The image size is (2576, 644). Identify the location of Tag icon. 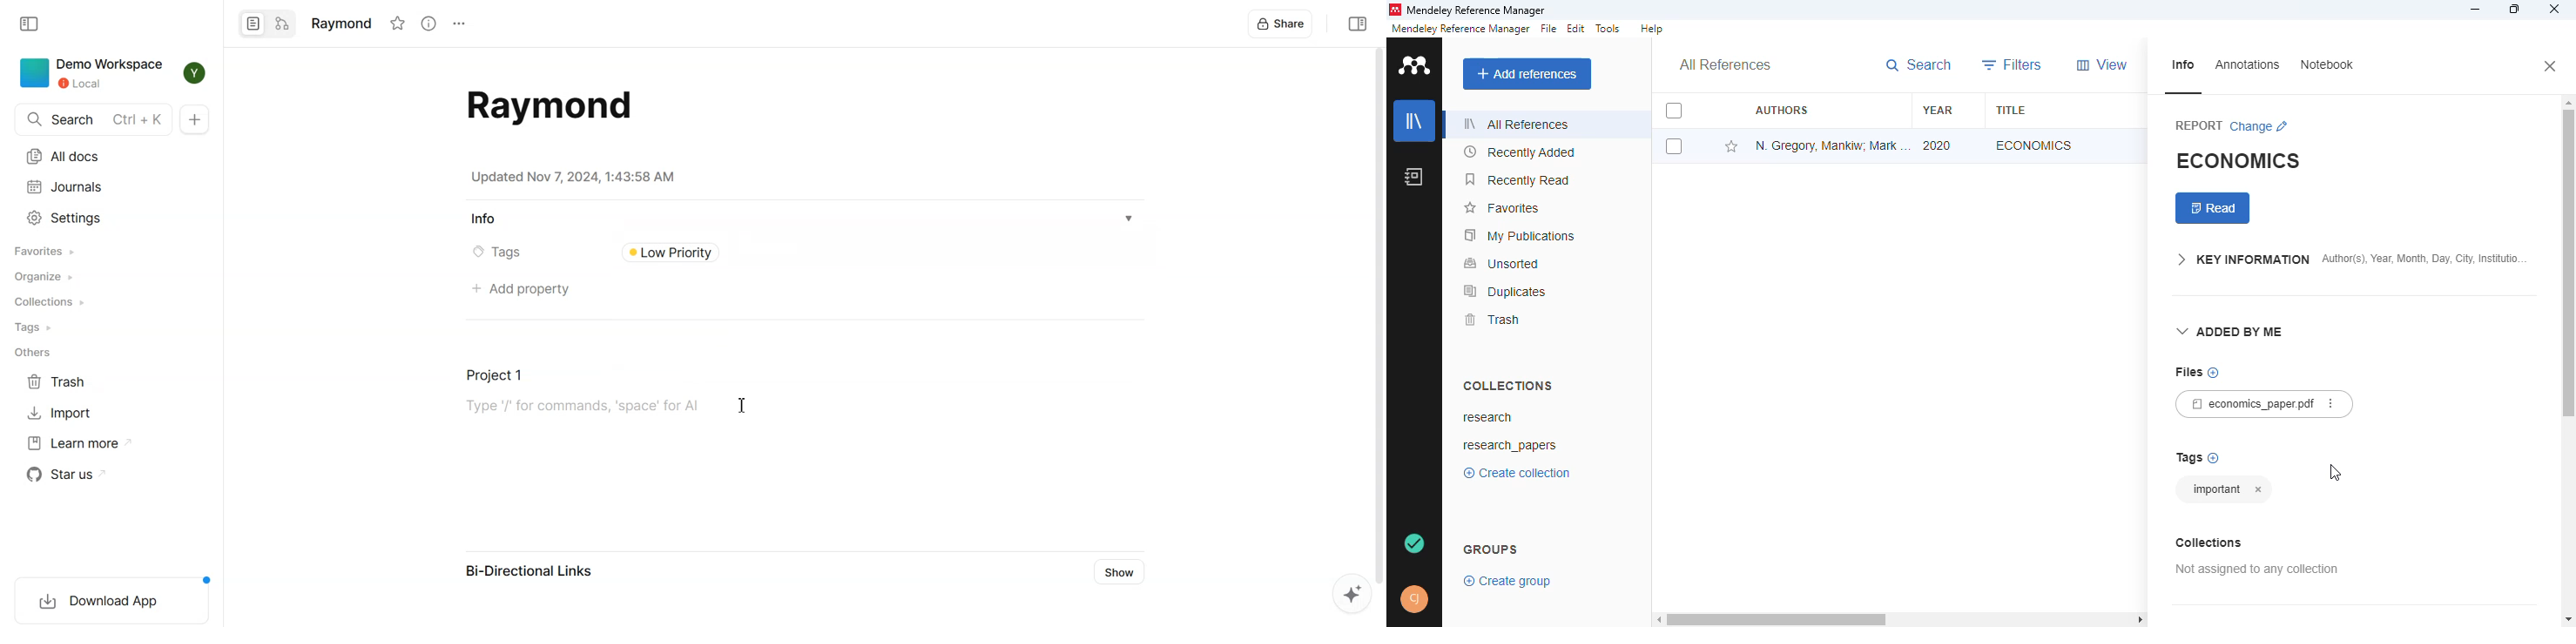
(474, 253).